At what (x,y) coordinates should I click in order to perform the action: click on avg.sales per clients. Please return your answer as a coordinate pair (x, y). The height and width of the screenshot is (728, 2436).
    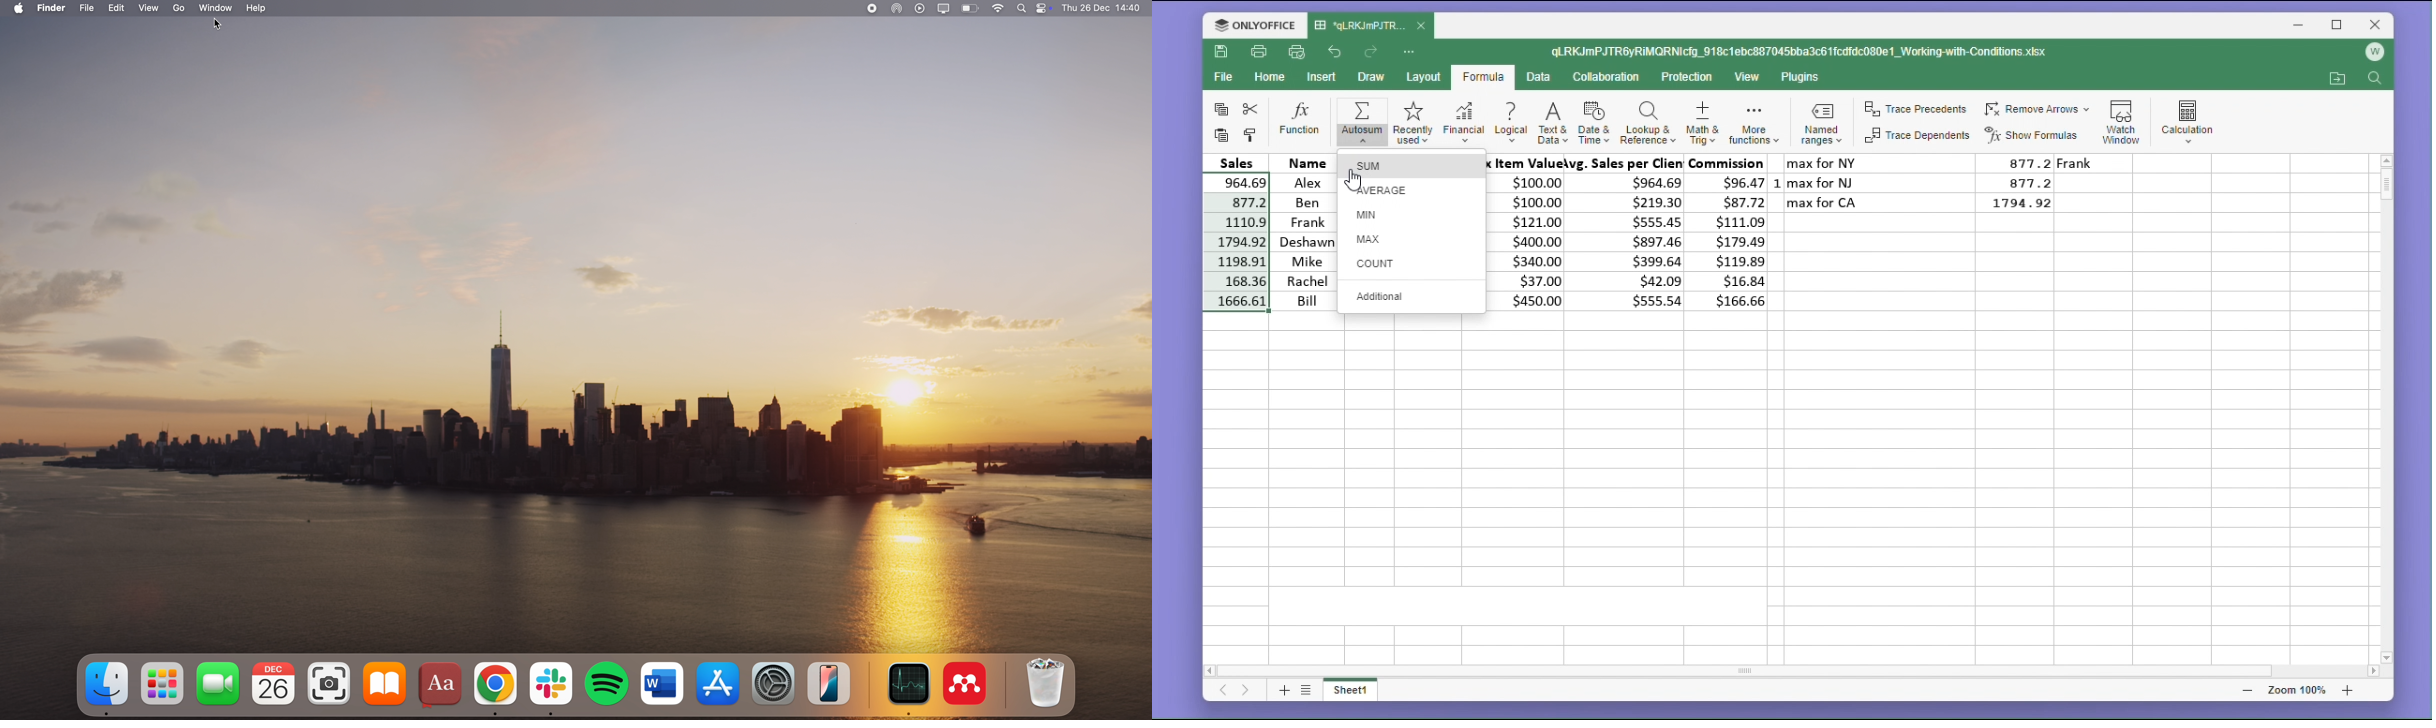
    Looking at the image, I should click on (1629, 235).